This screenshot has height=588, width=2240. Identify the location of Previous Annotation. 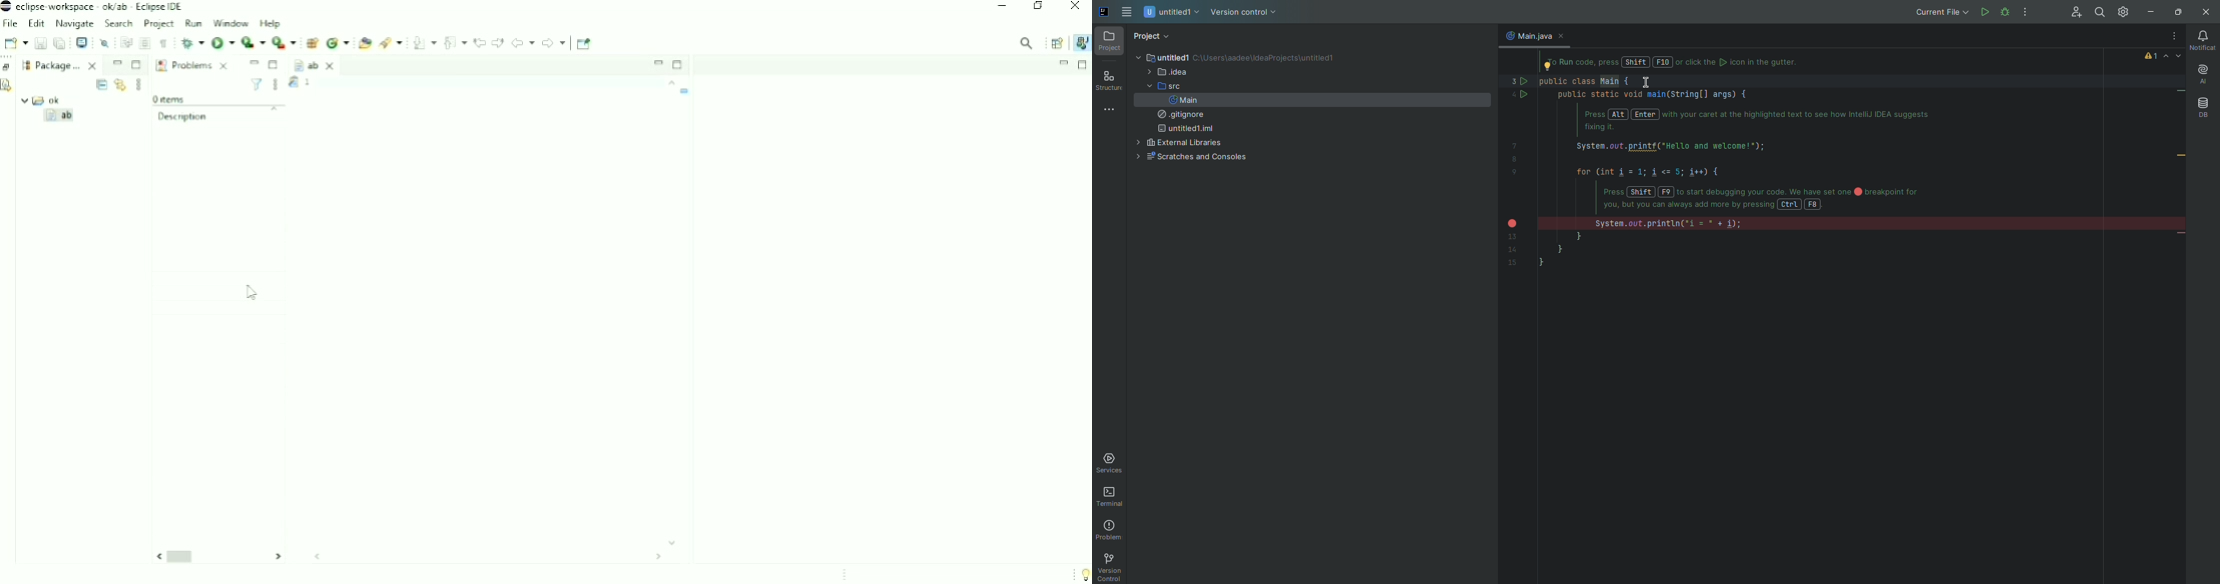
(456, 42).